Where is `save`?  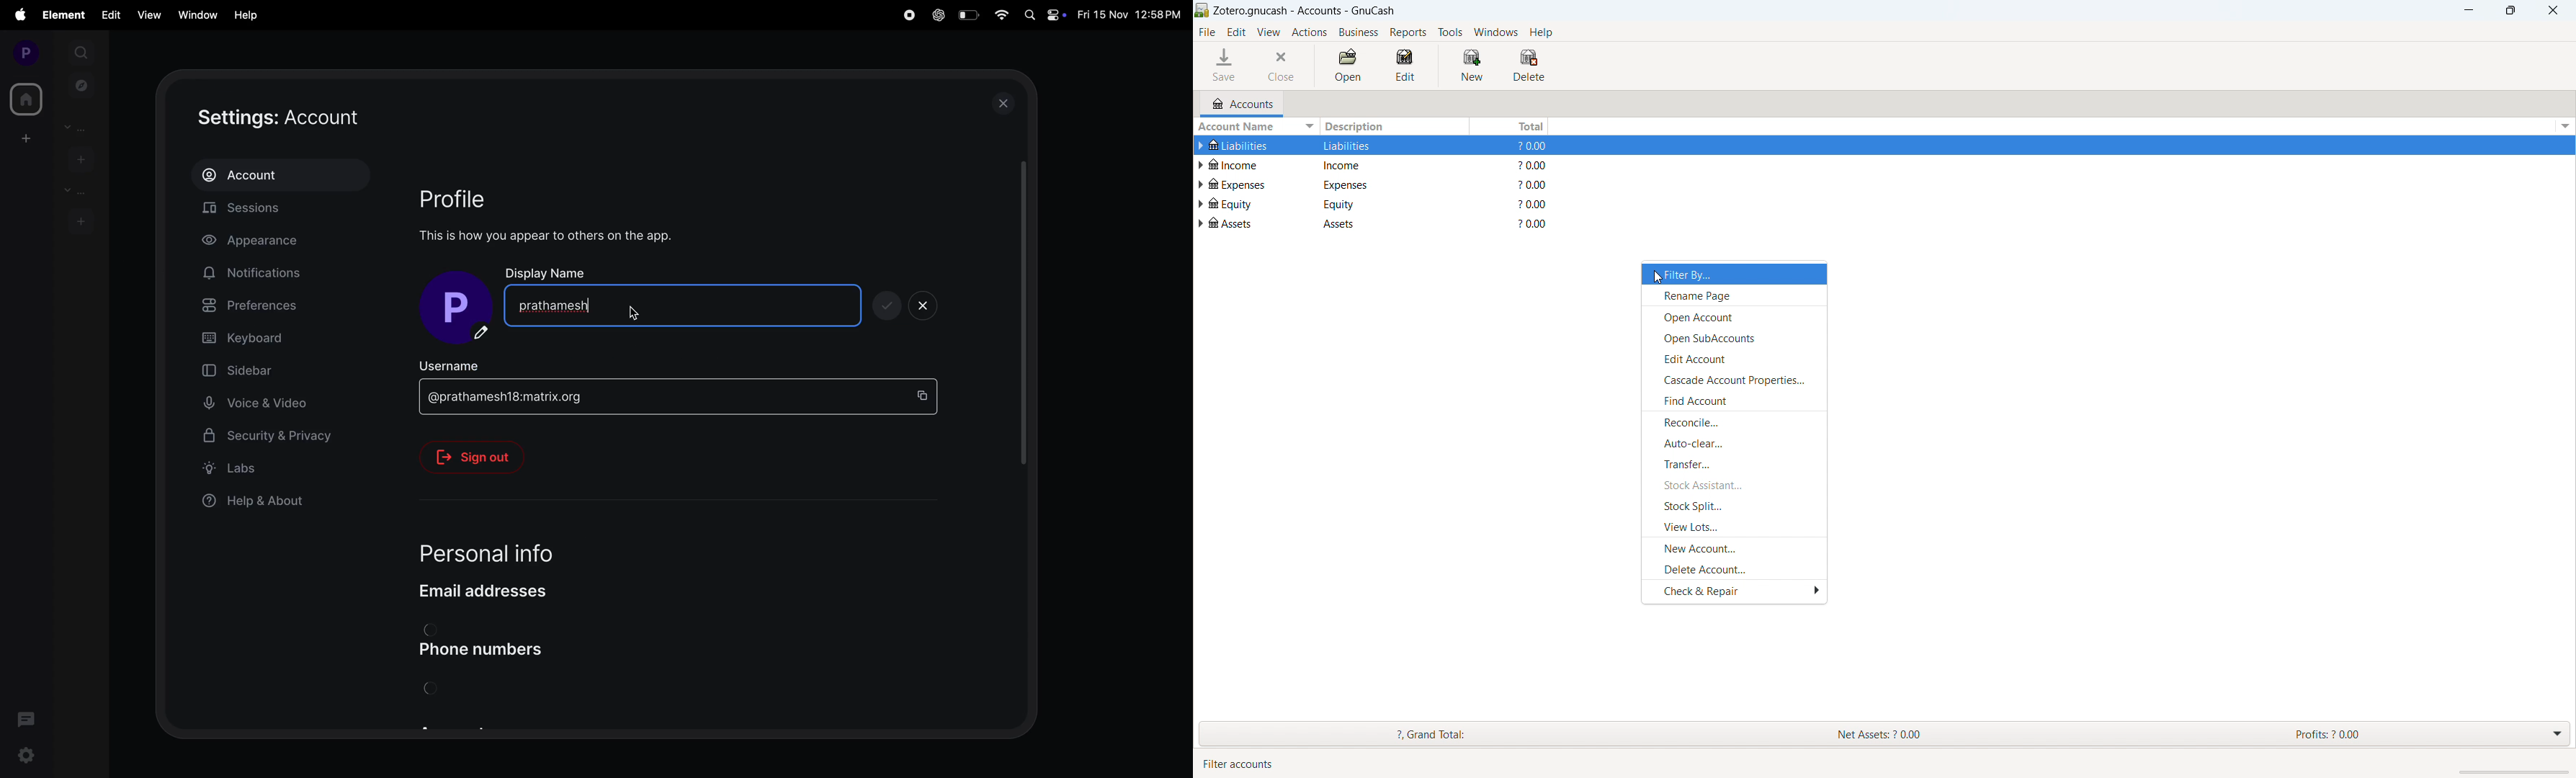
save is located at coordinates (1226, 66).